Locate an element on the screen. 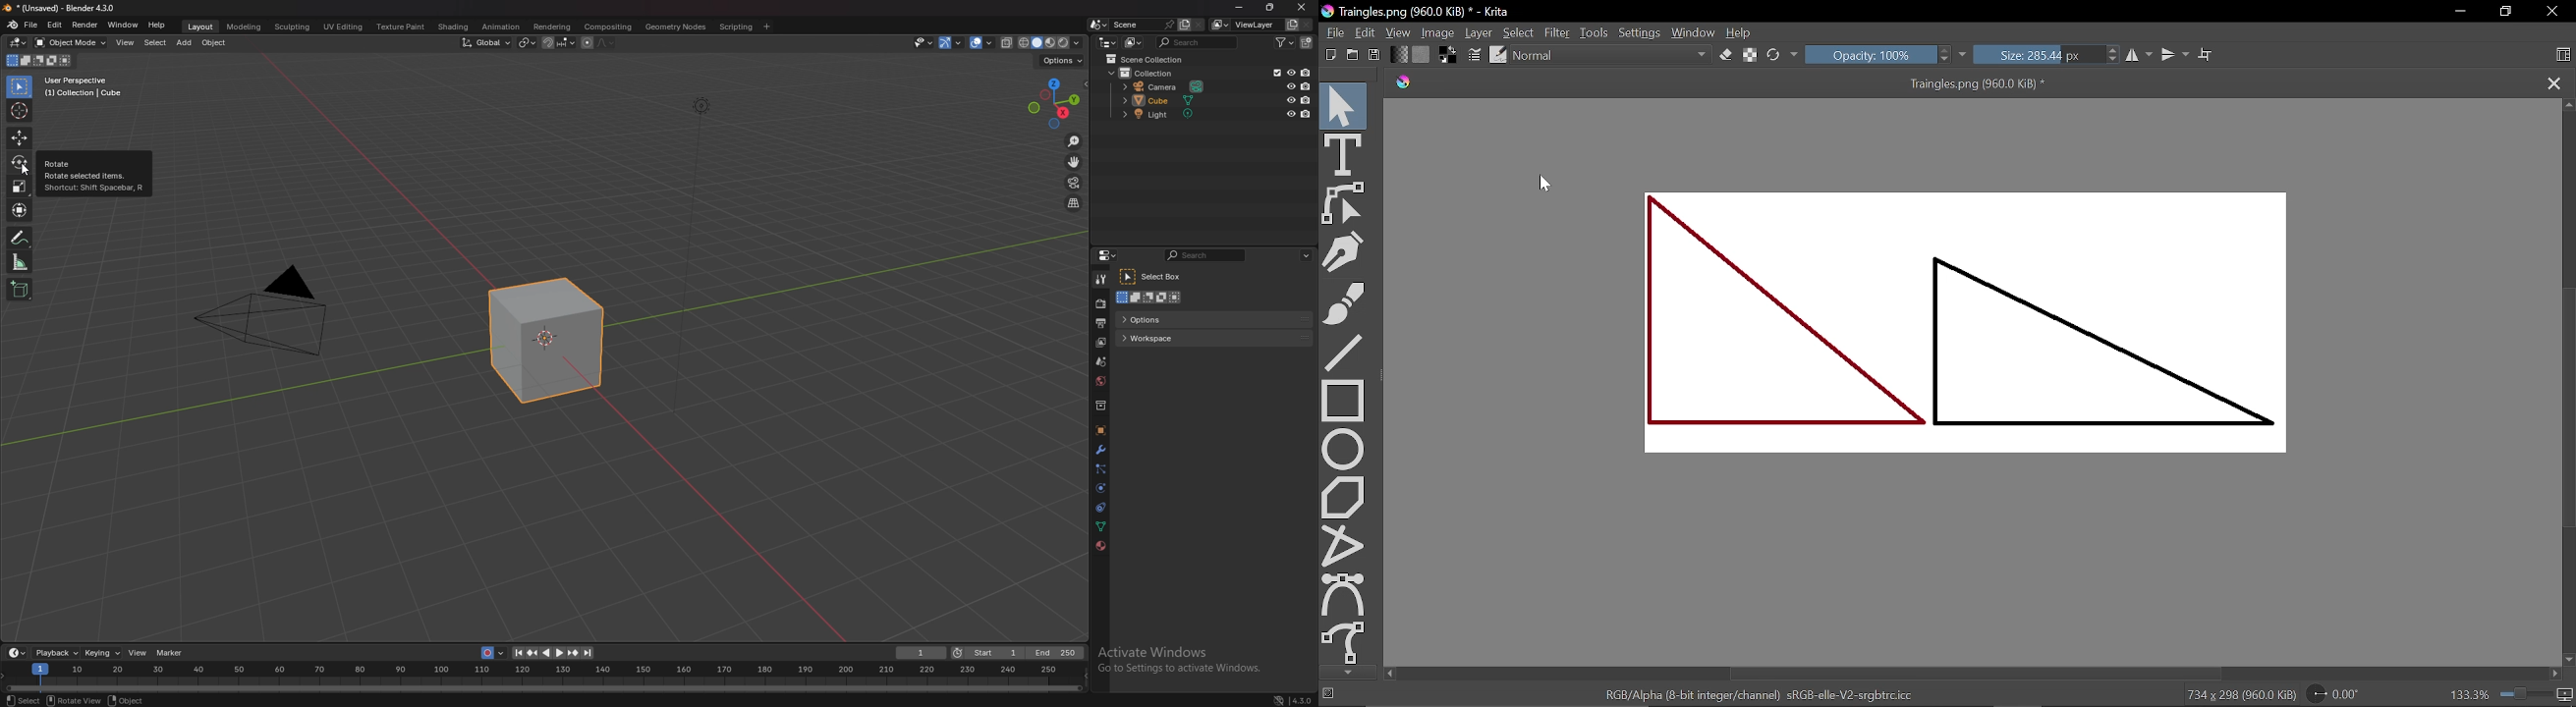  Fill pattern is located at coordinates (1423, 54).